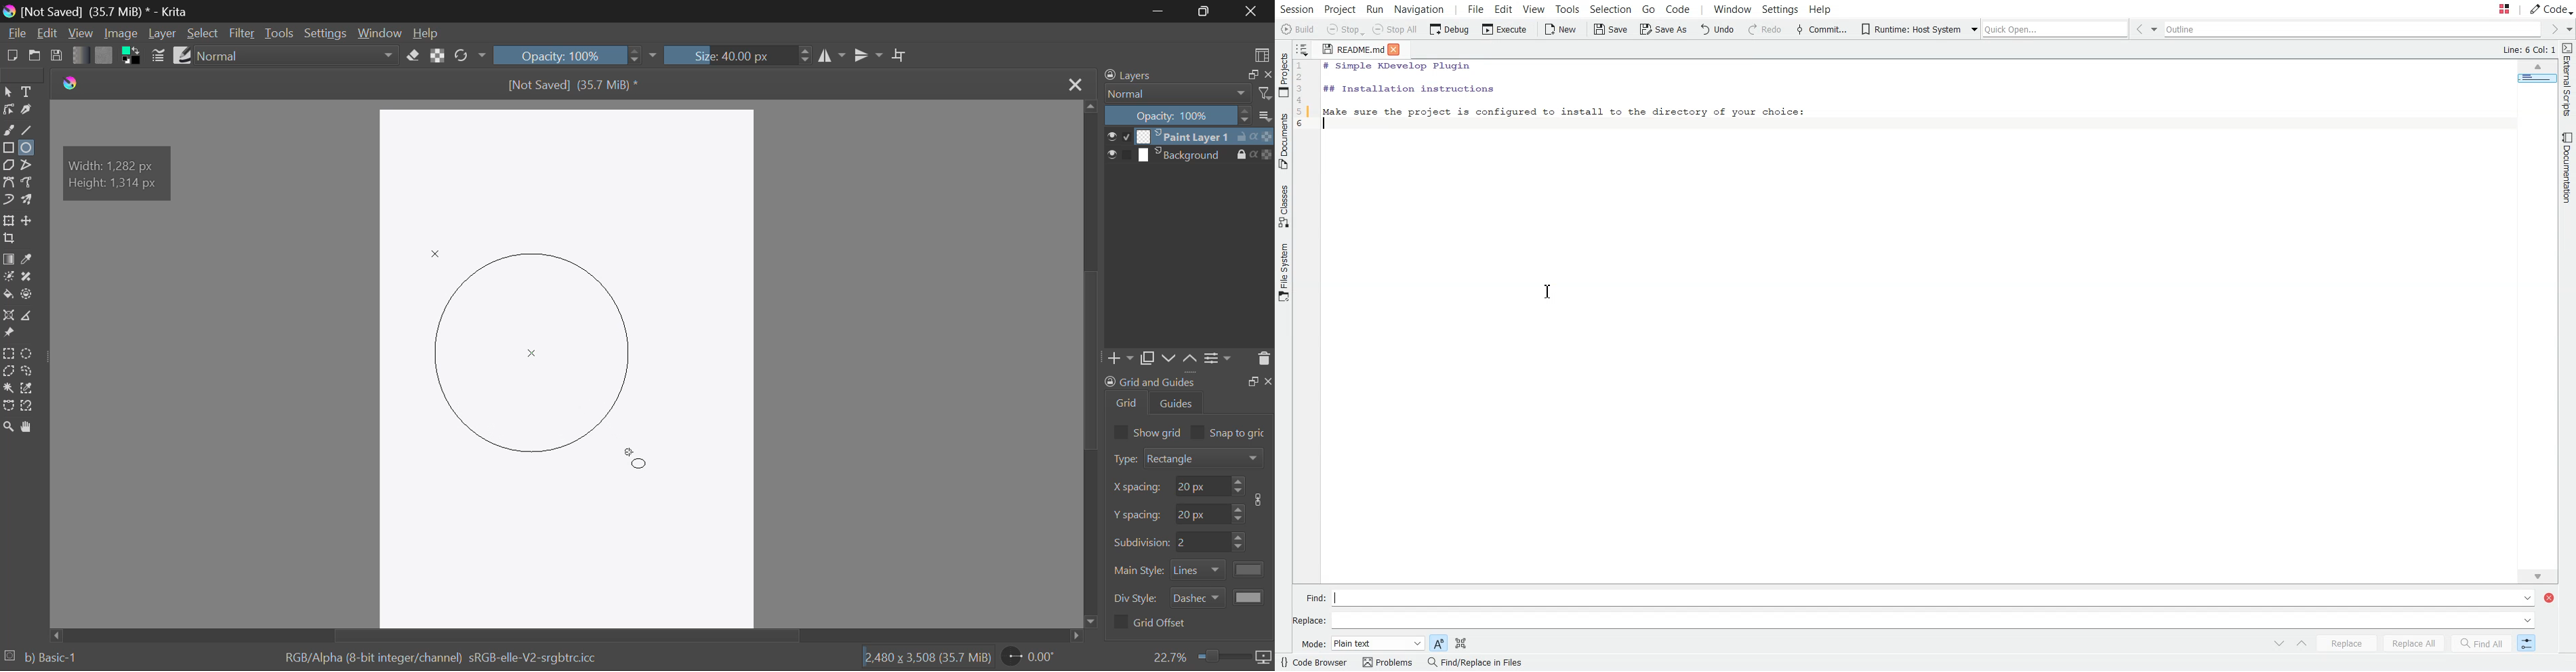 This screenshot has width=2576, height=672. I want to click on , so click(74, 84).